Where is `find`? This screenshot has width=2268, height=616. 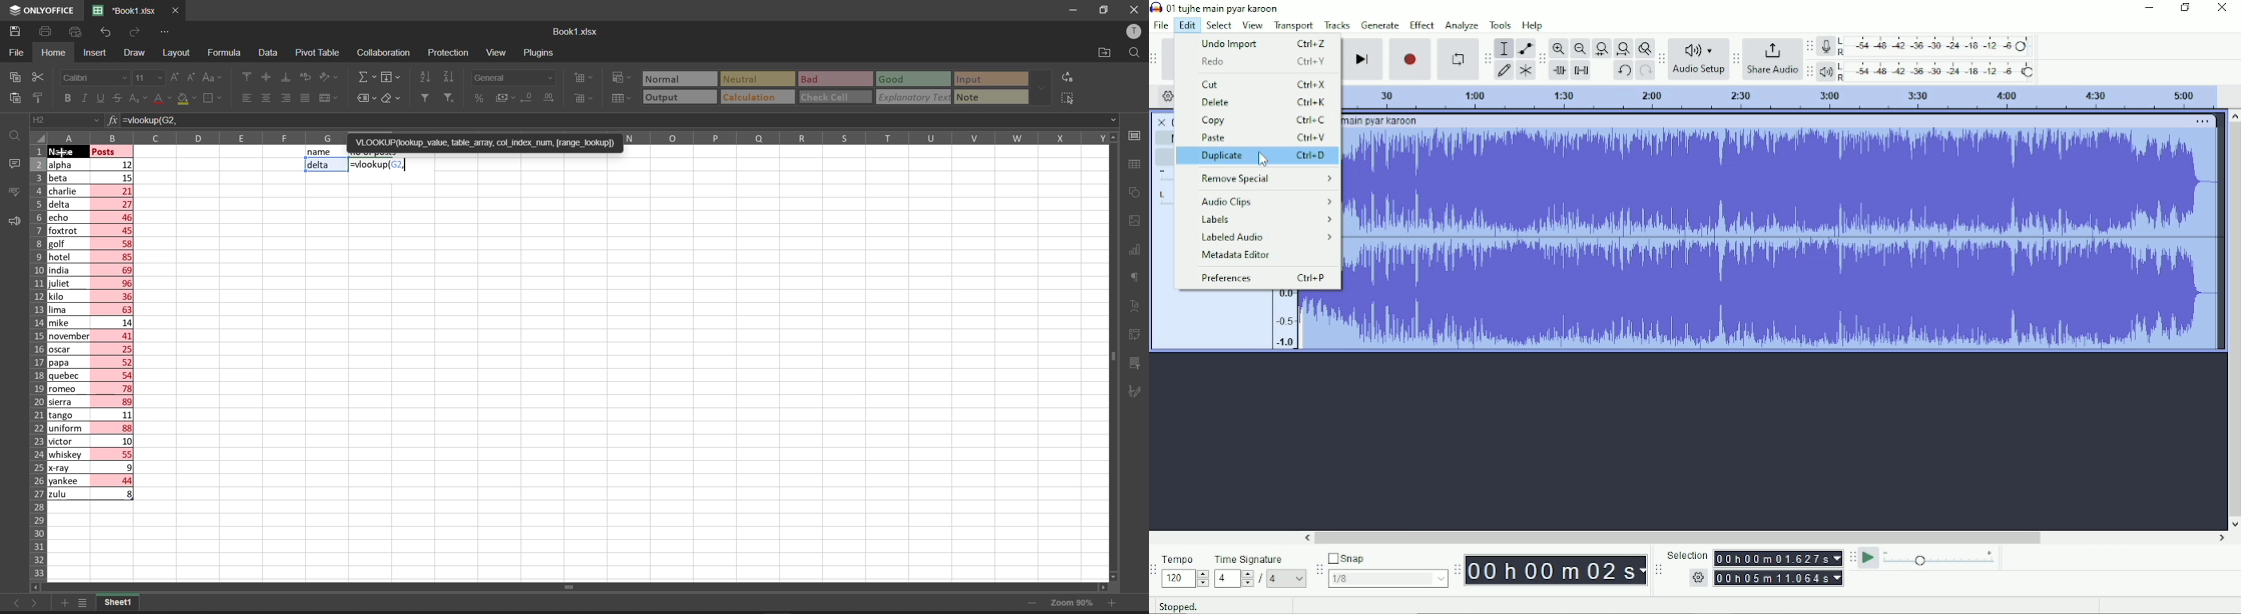 find is located at coordinates (13, 133).